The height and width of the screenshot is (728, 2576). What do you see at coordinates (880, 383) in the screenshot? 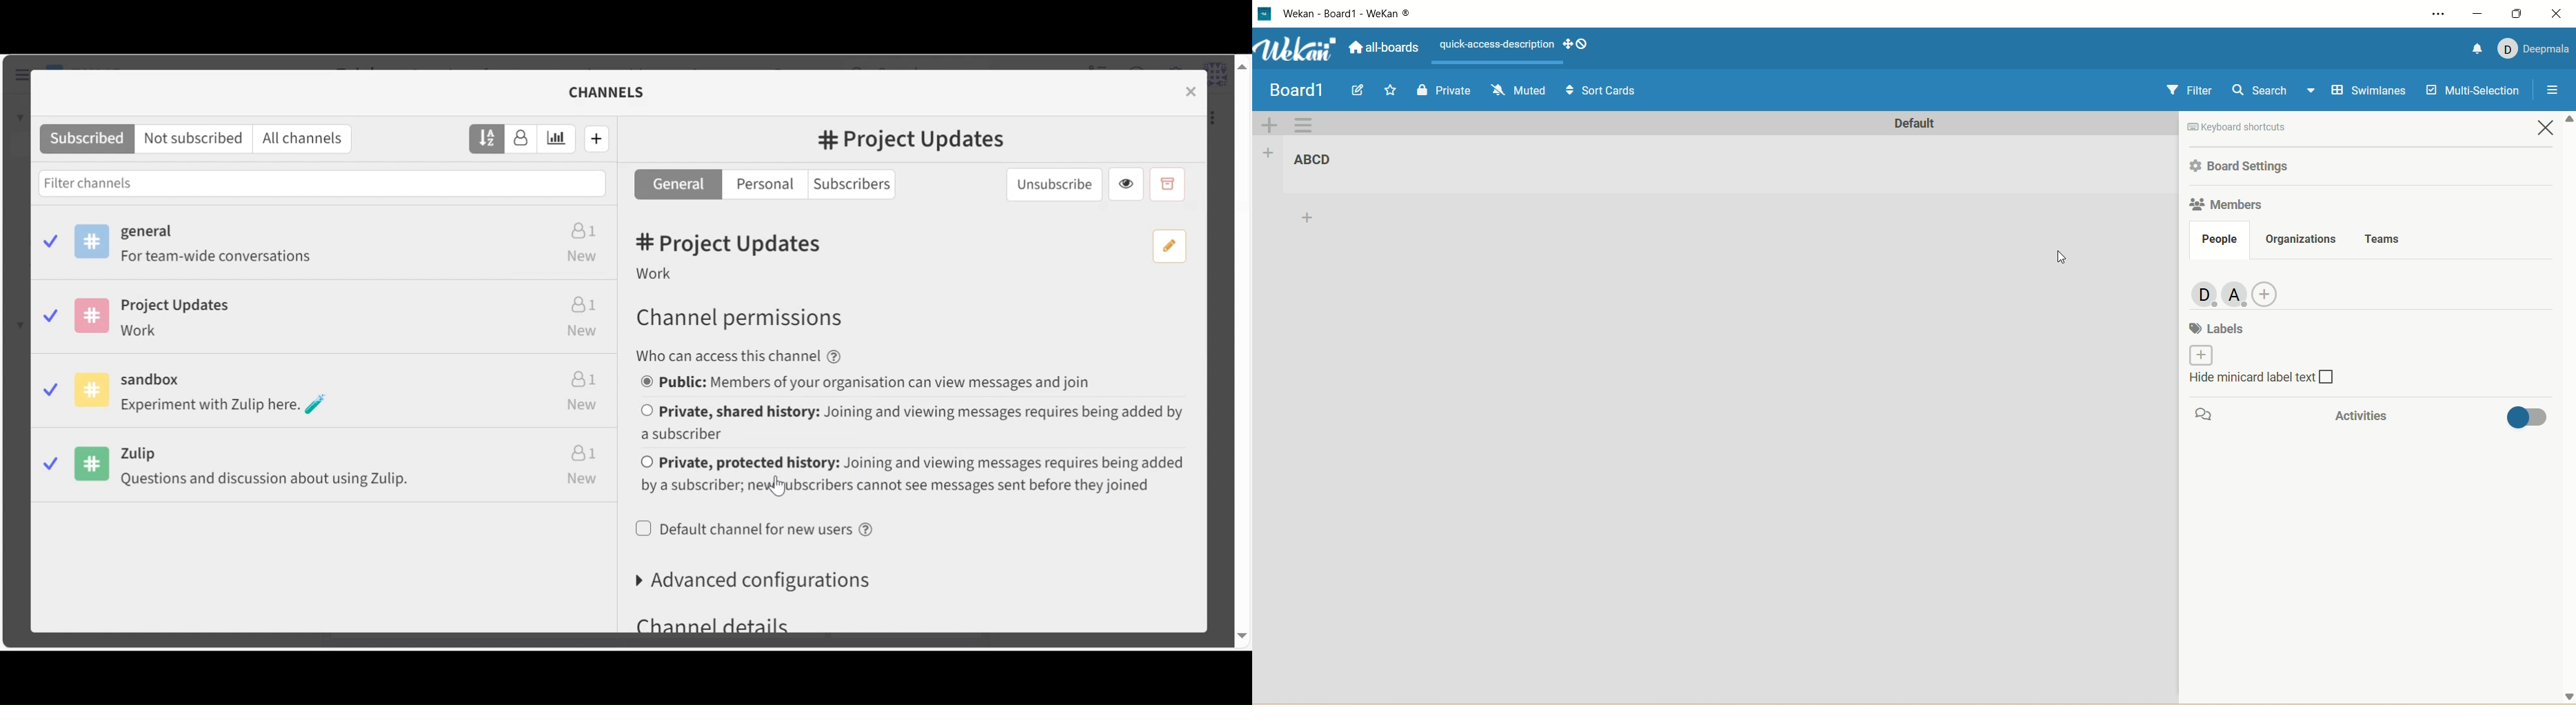
I see `(un)select public` at bounding box center [880, 383].